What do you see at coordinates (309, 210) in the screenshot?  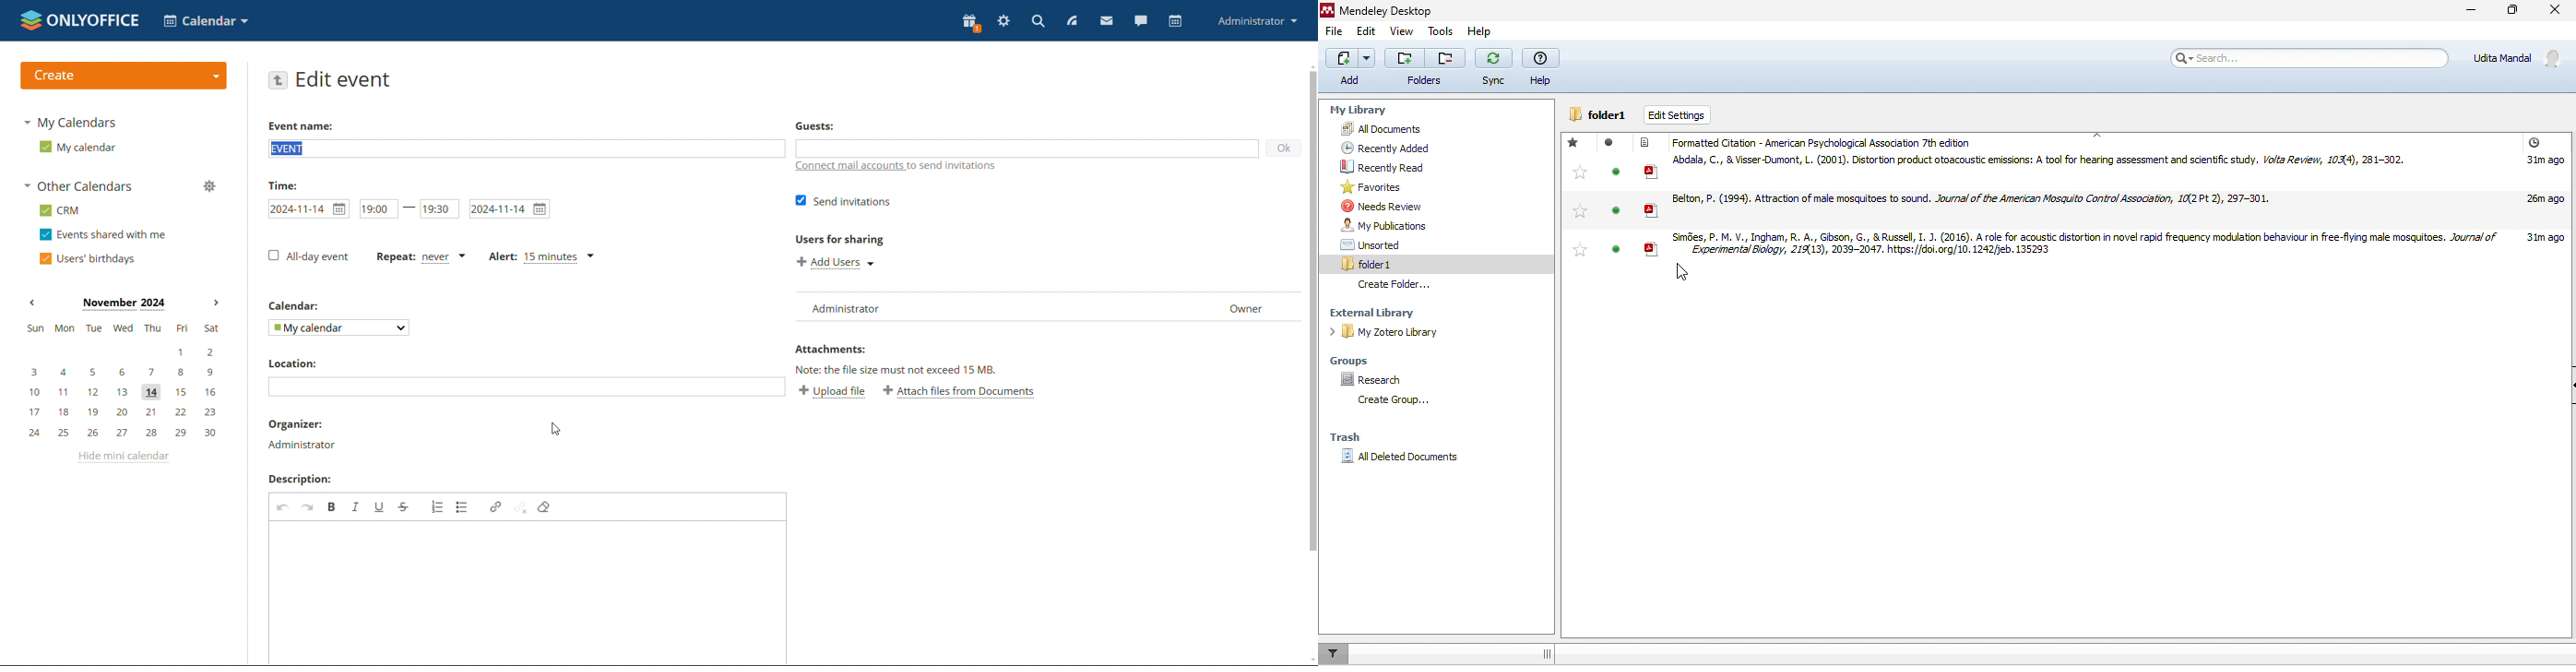 I see `start date` at bounding box center [309, 210].